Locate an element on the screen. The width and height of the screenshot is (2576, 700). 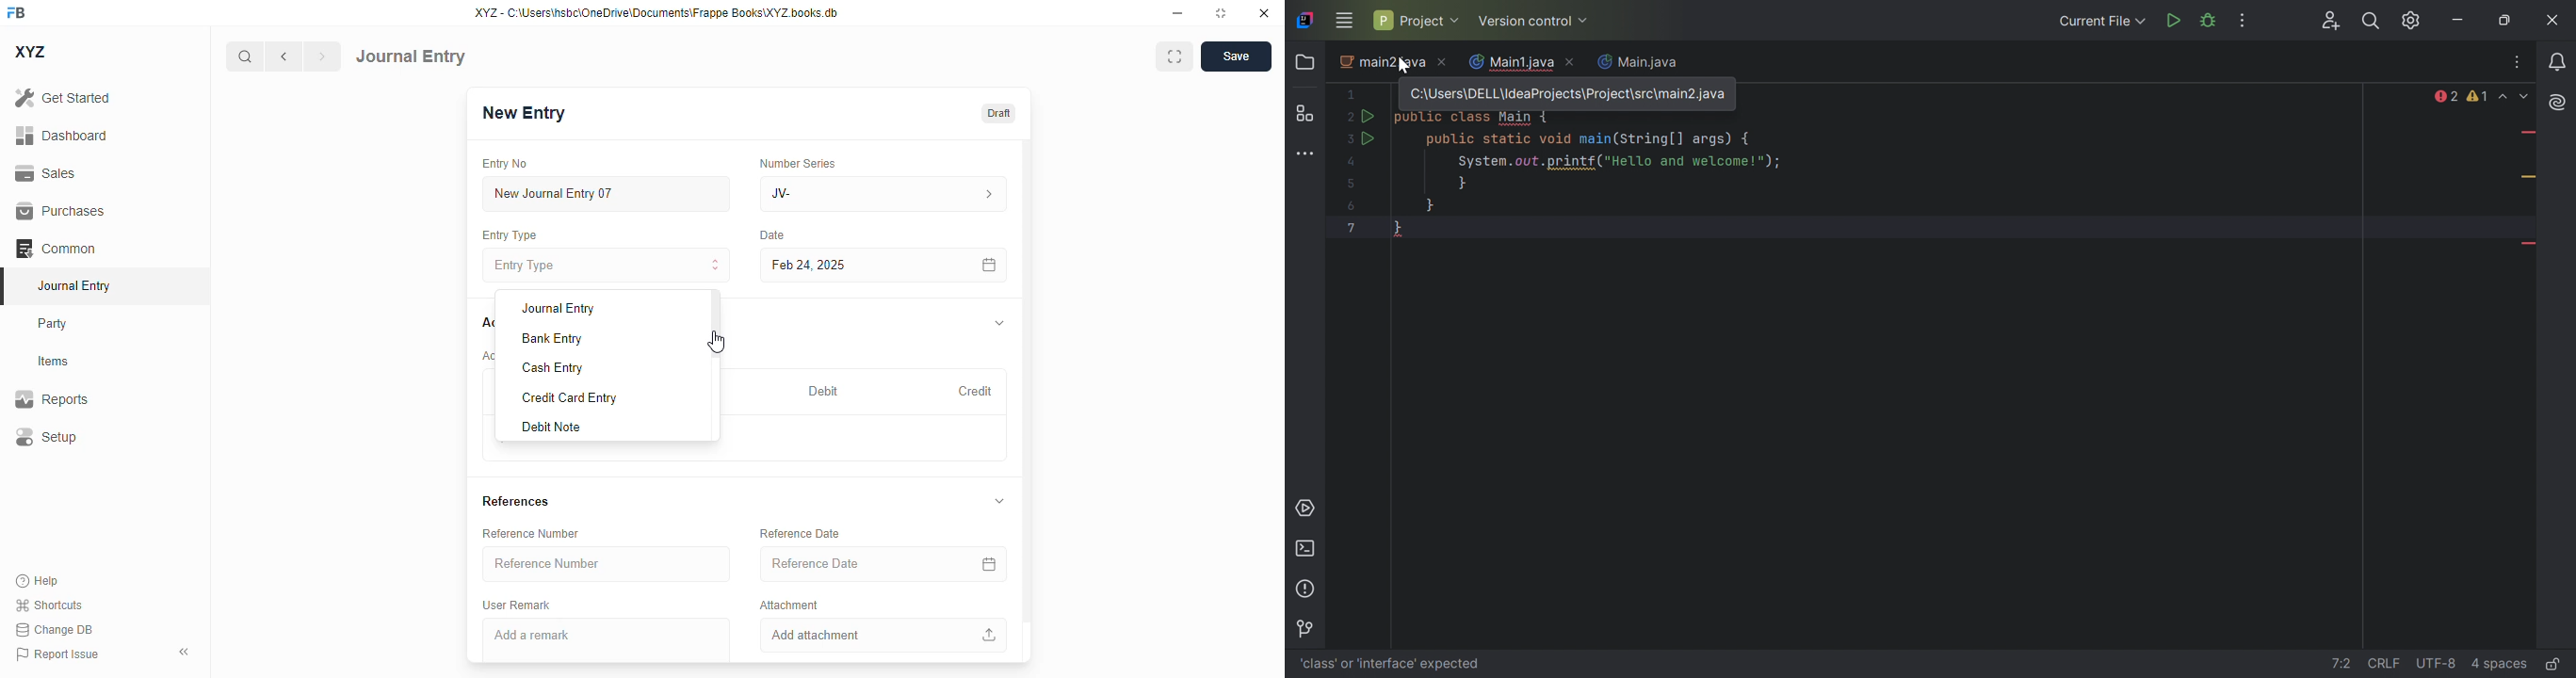
save is located at coordinates (1236, 56).